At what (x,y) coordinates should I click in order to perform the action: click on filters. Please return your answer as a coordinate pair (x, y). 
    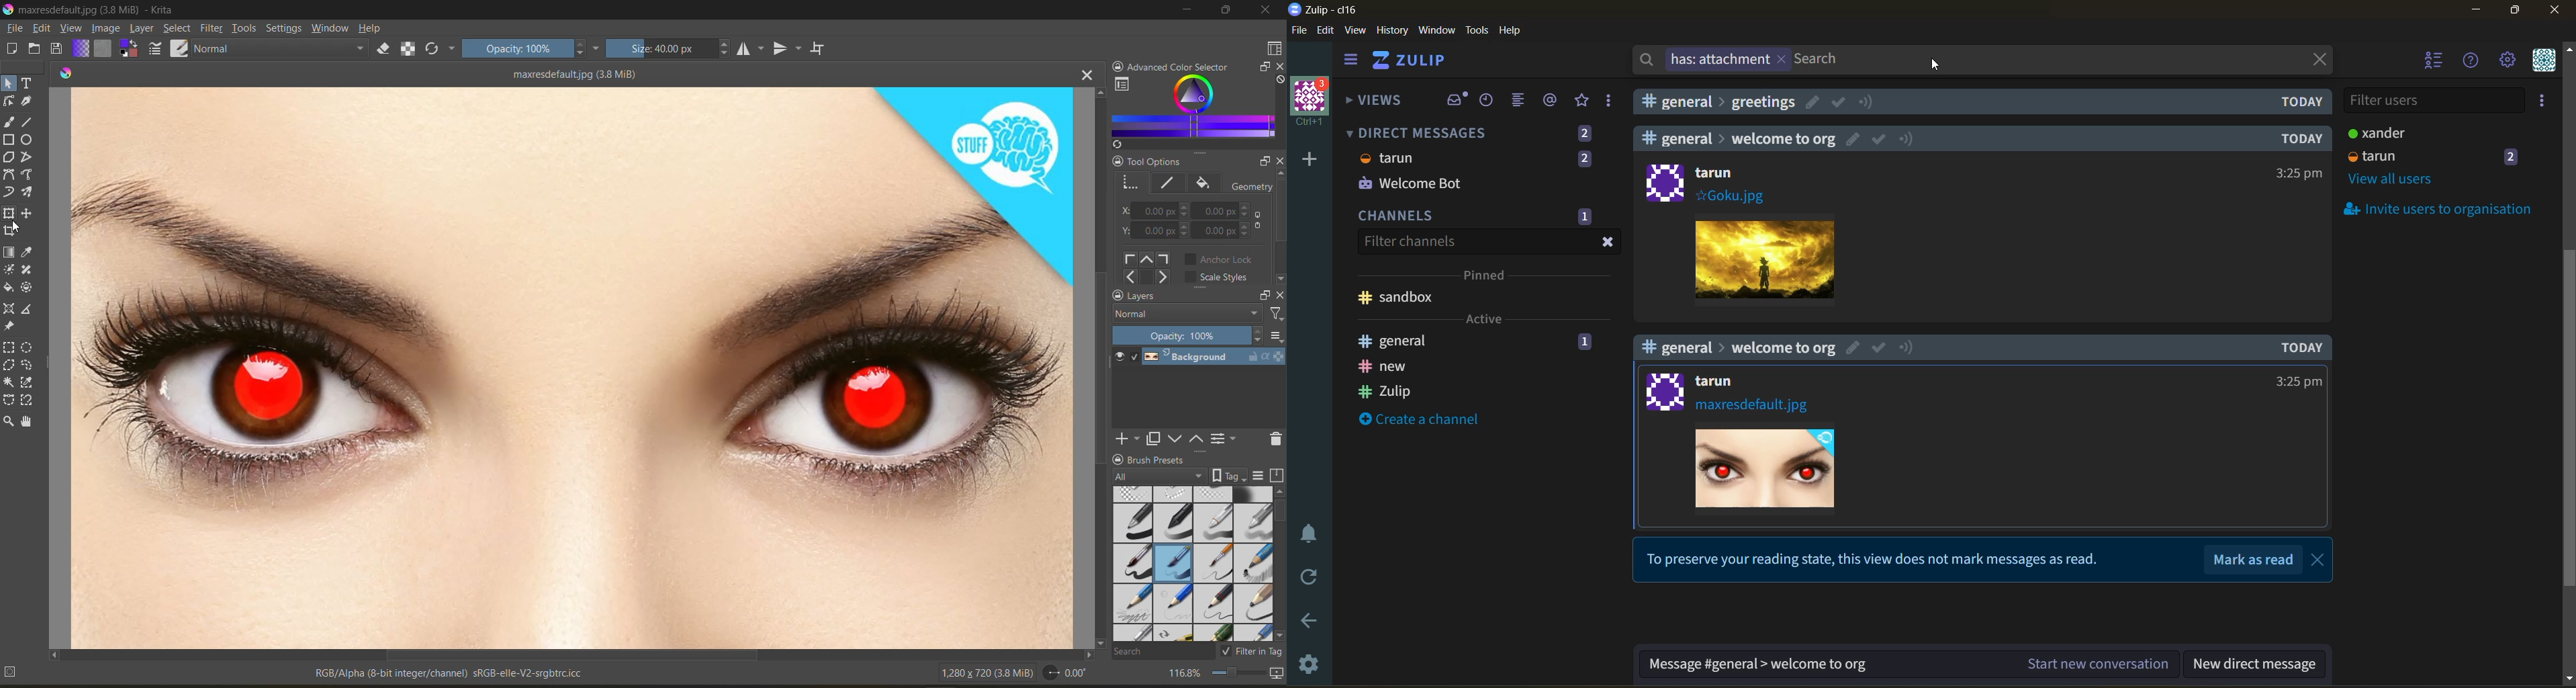
    Looking at the image, I should click on (212, 29).